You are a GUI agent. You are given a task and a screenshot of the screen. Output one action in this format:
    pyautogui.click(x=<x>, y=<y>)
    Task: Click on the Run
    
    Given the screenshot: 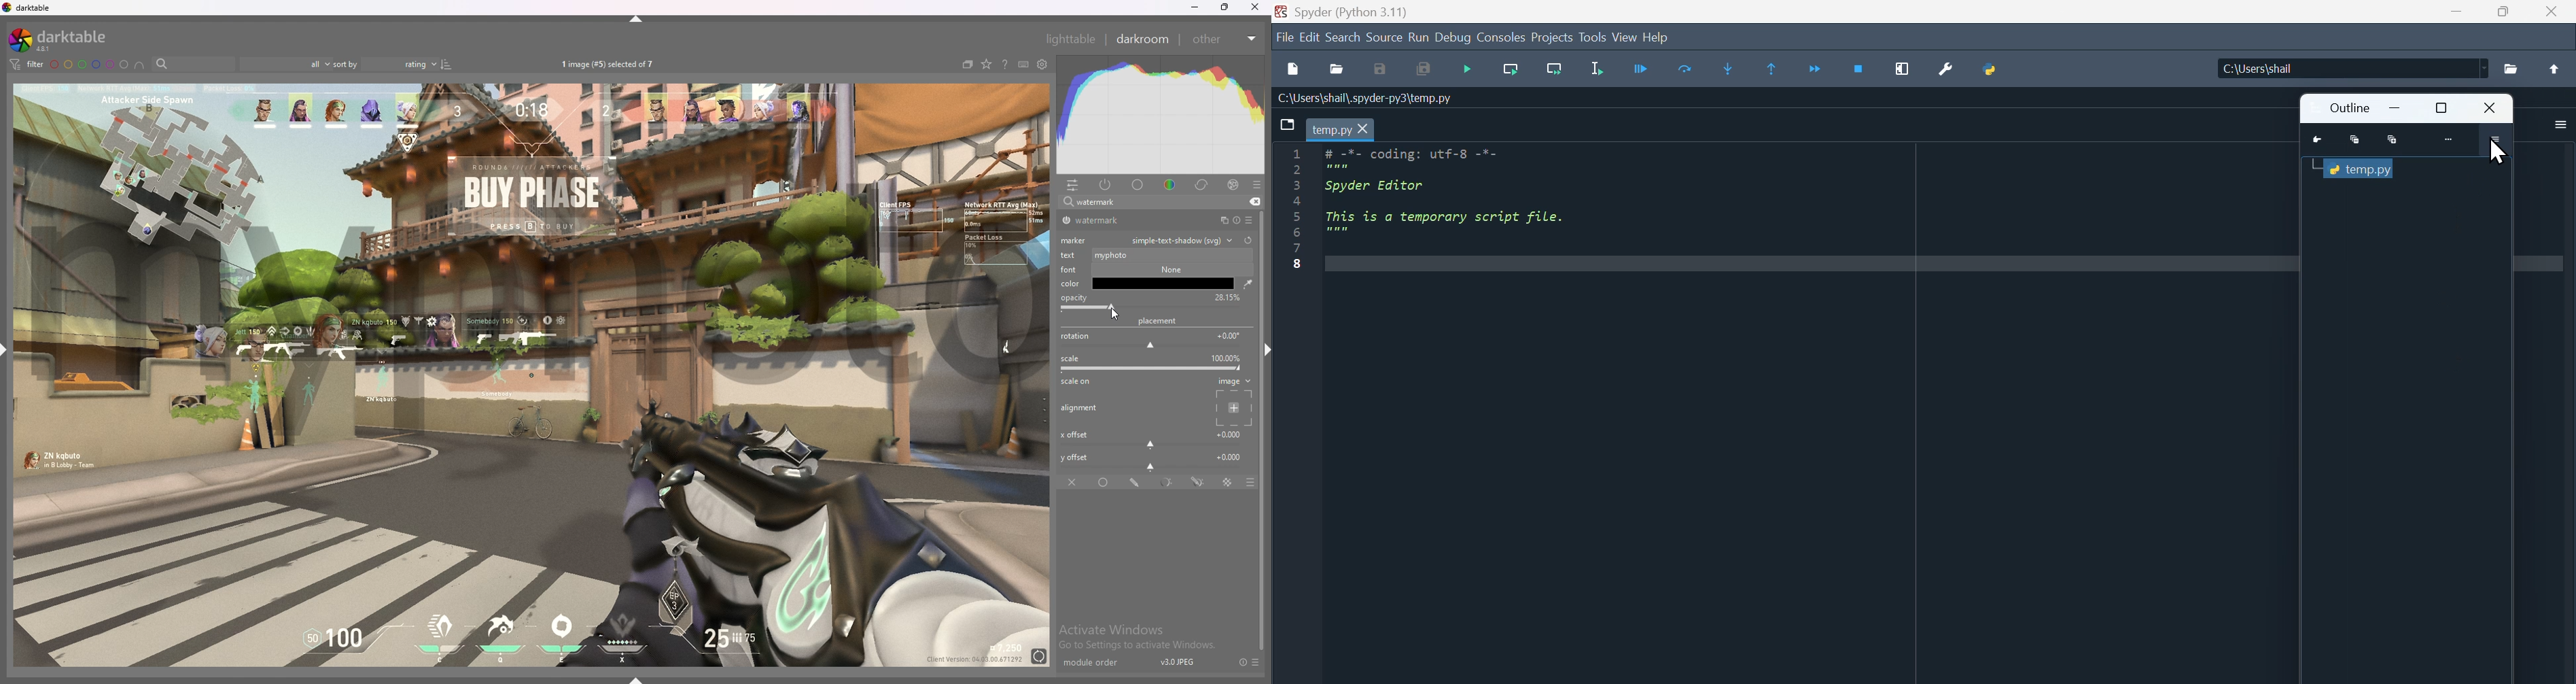 What is the action you would take?
    pyautogui.click(x=1642, y=68)
    